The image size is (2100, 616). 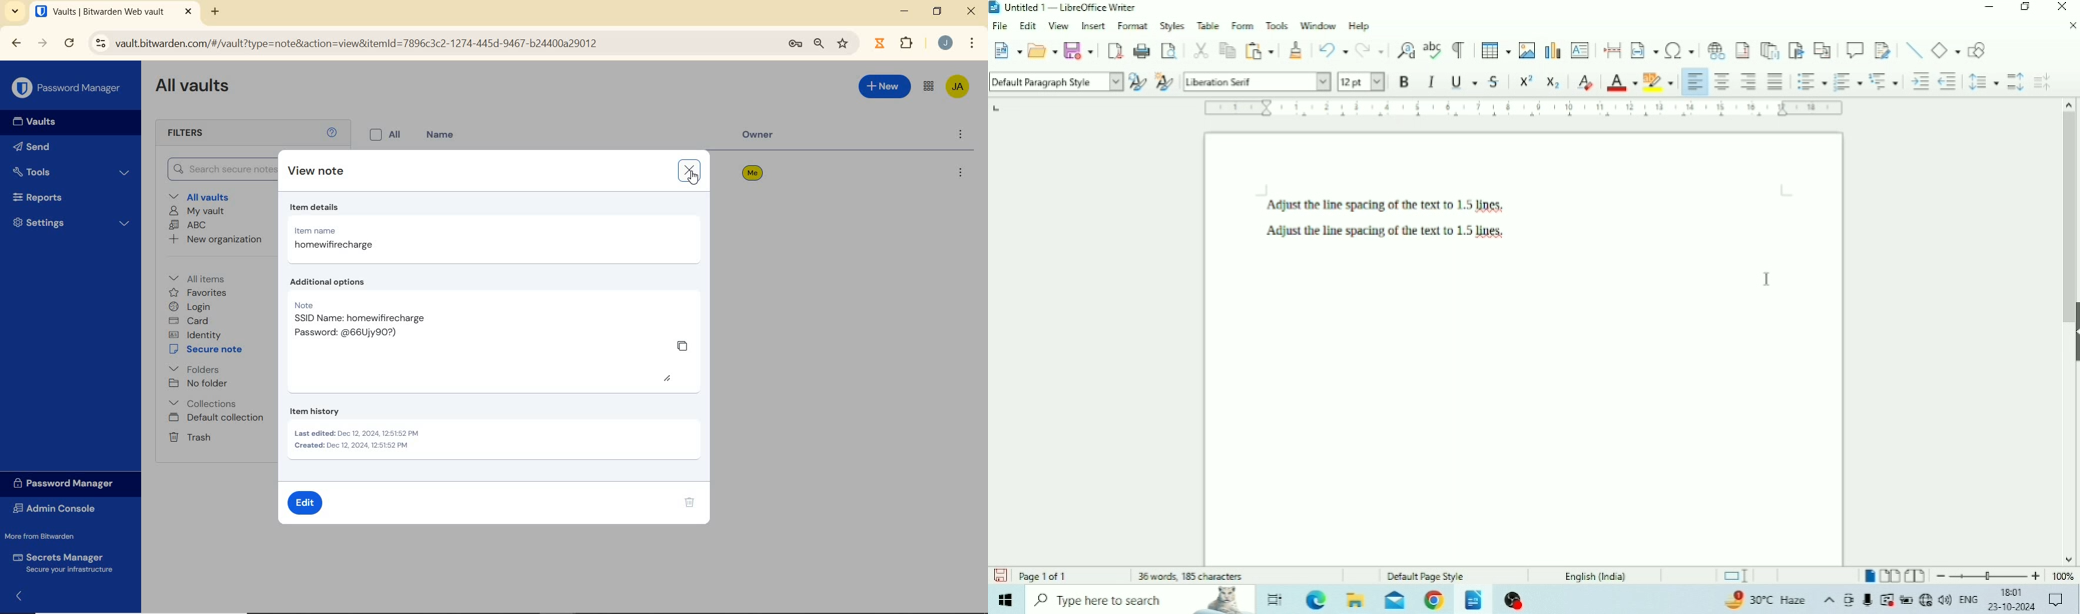 What do you see at coordinates (1319, 24) in the screenshot?
I see `Window` at bounding box center [1319, 24].